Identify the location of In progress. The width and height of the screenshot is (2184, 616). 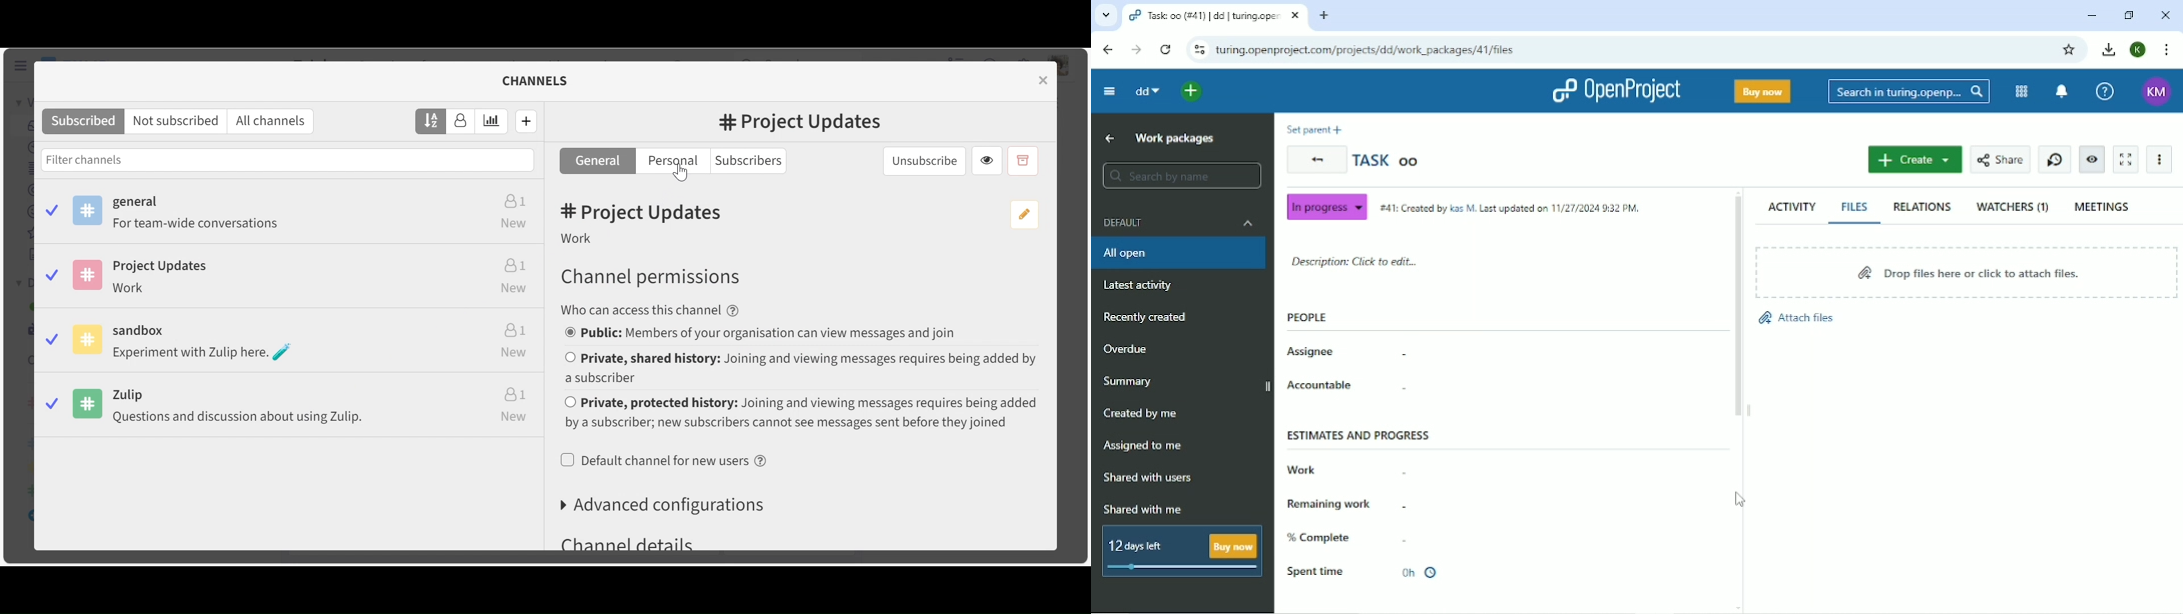
(1326, 207).